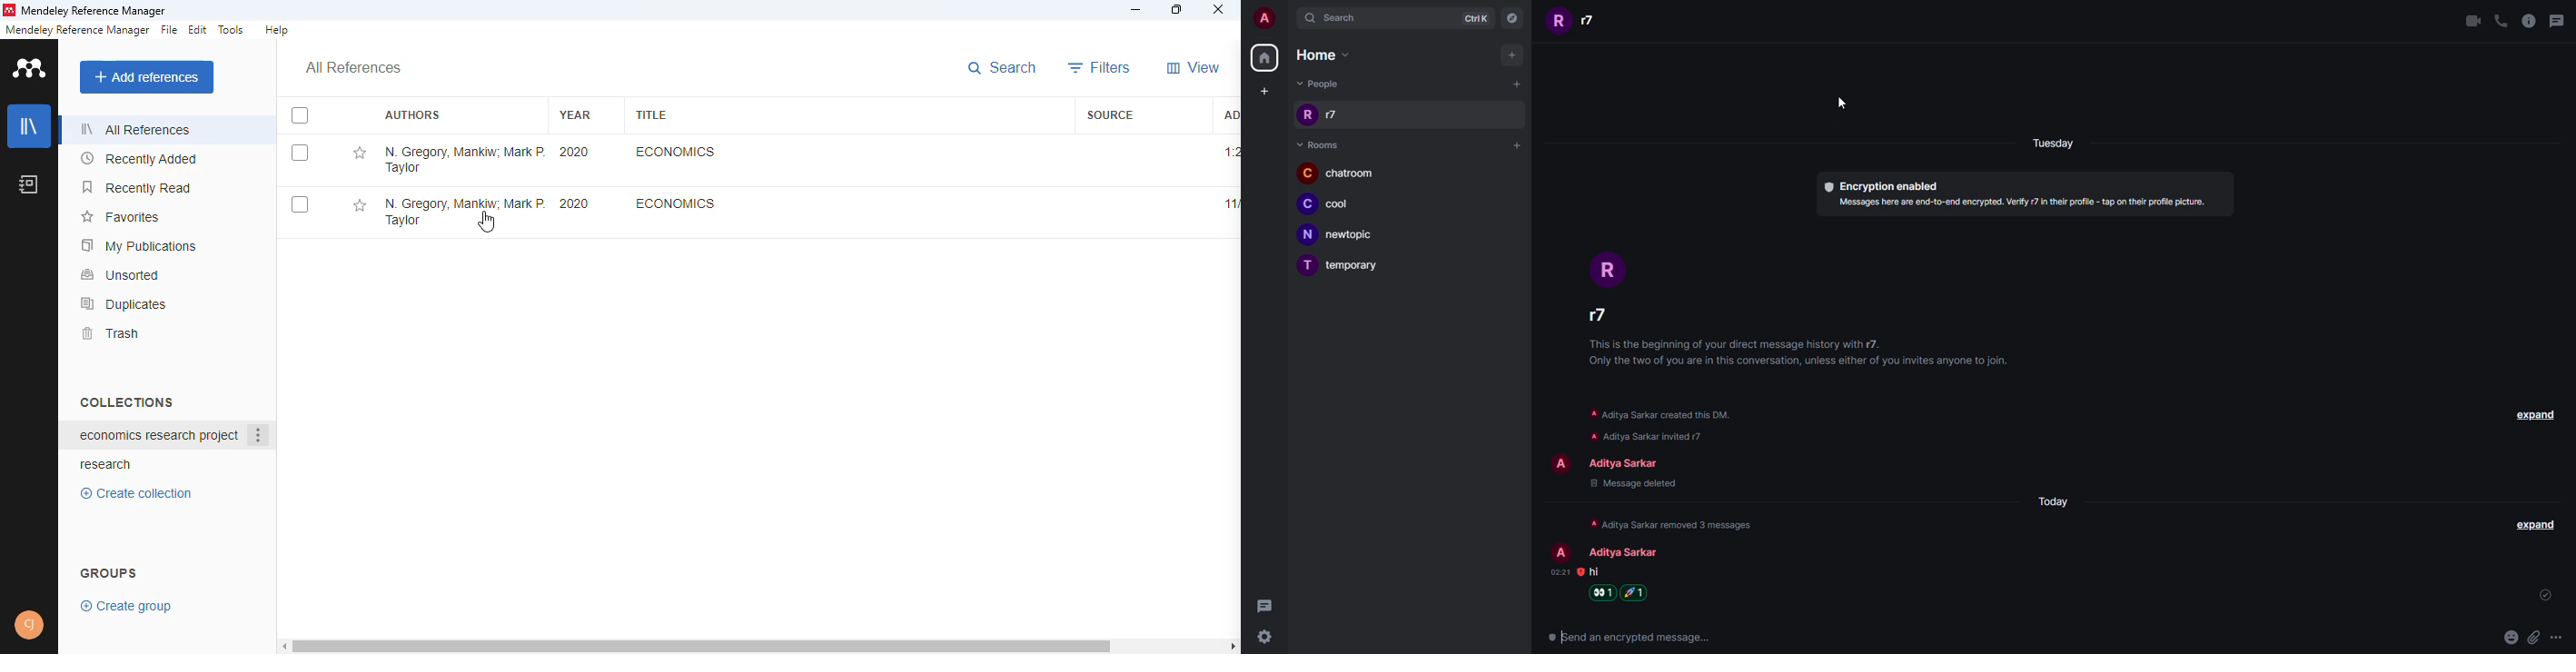 The width and height of the screenshot is (2576, 672). I want to click on Economics, so click(673, 152).